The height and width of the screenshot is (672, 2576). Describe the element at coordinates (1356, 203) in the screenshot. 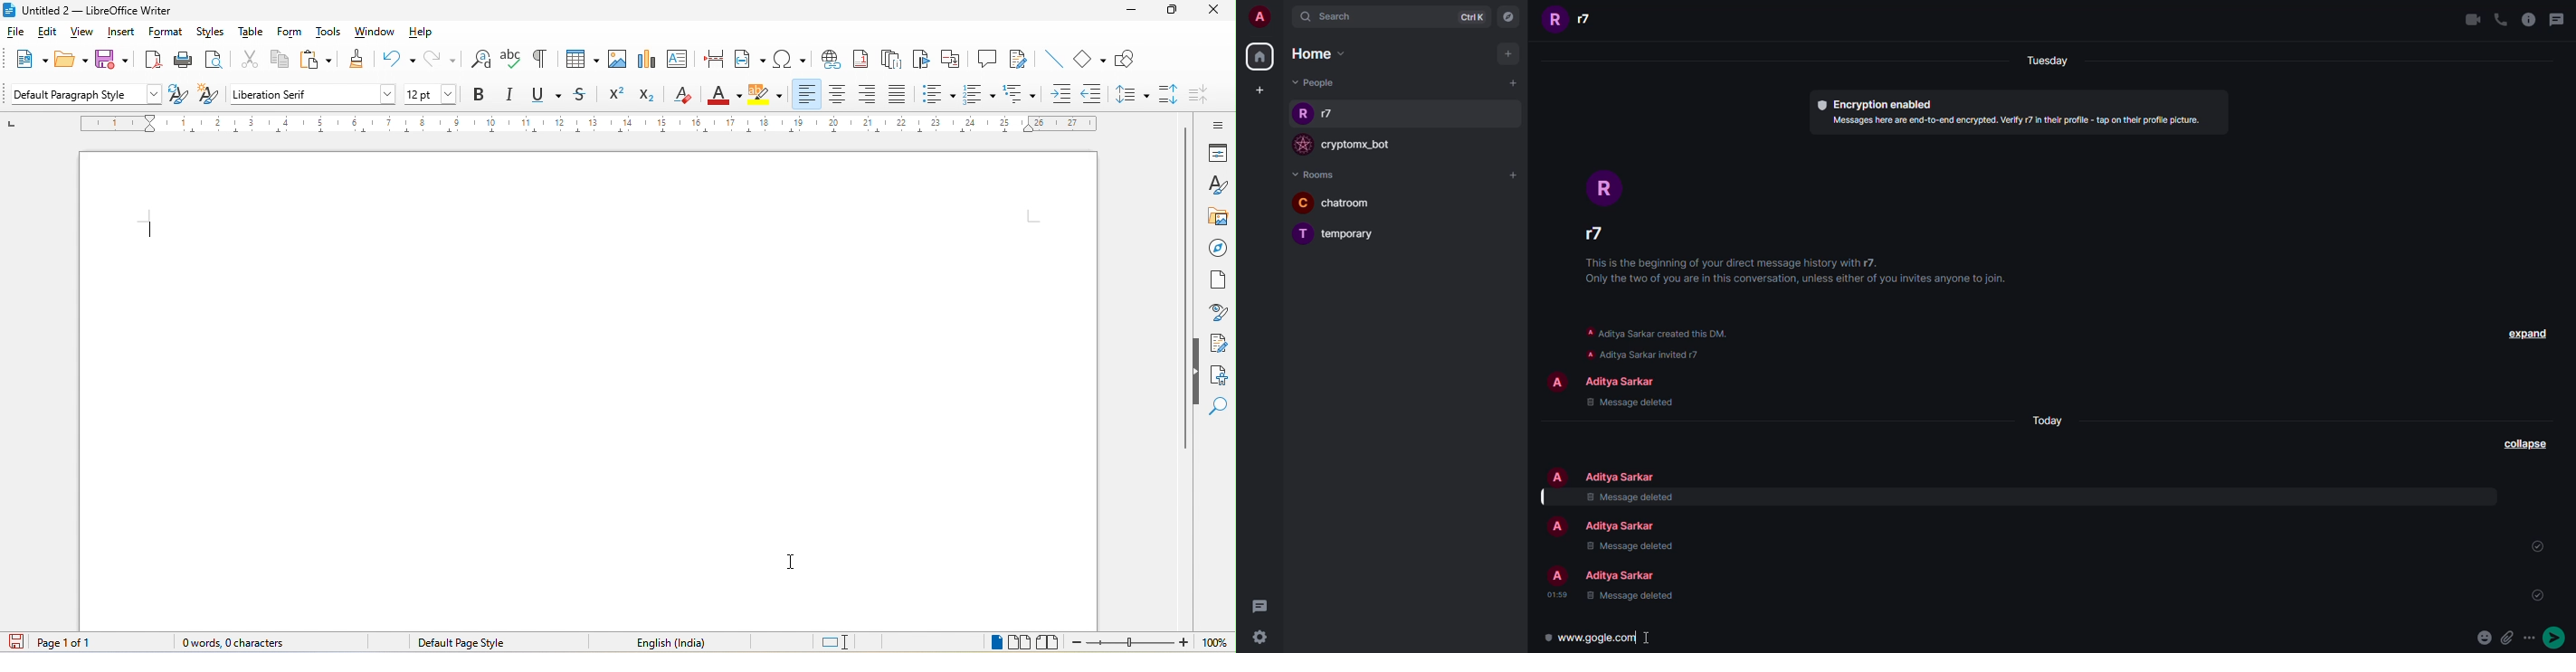

I see `room` at that location.